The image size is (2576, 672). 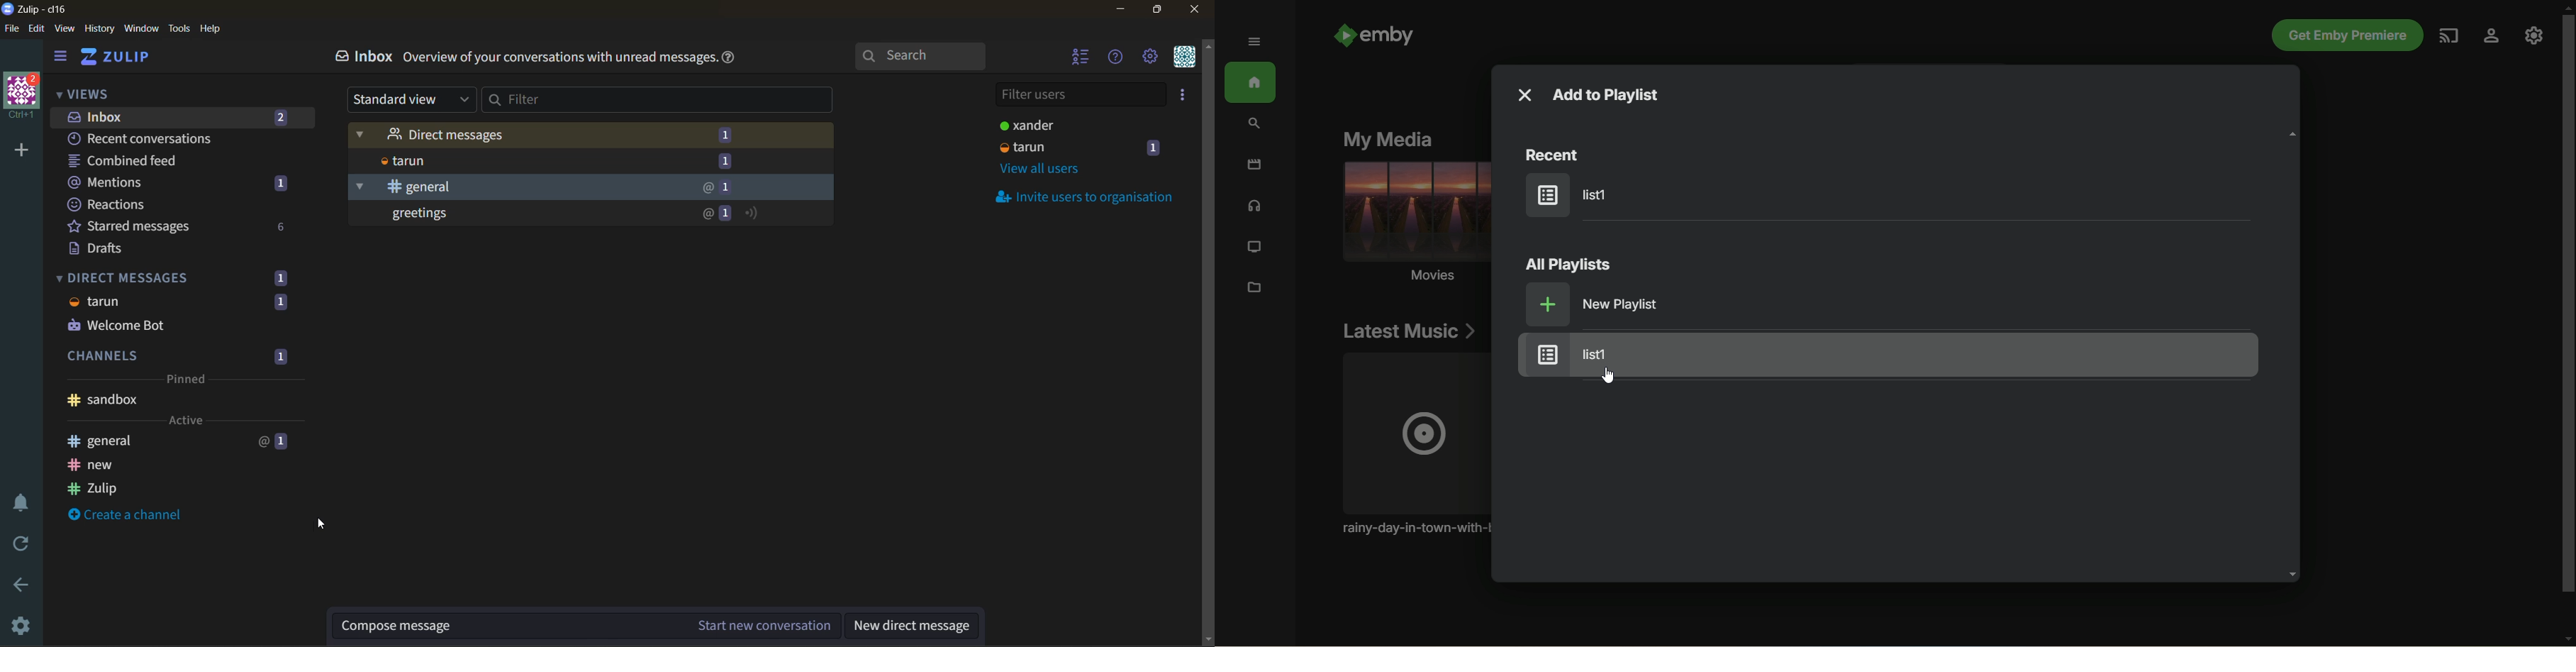 I want to click on Active, so click(x=187, y=422).